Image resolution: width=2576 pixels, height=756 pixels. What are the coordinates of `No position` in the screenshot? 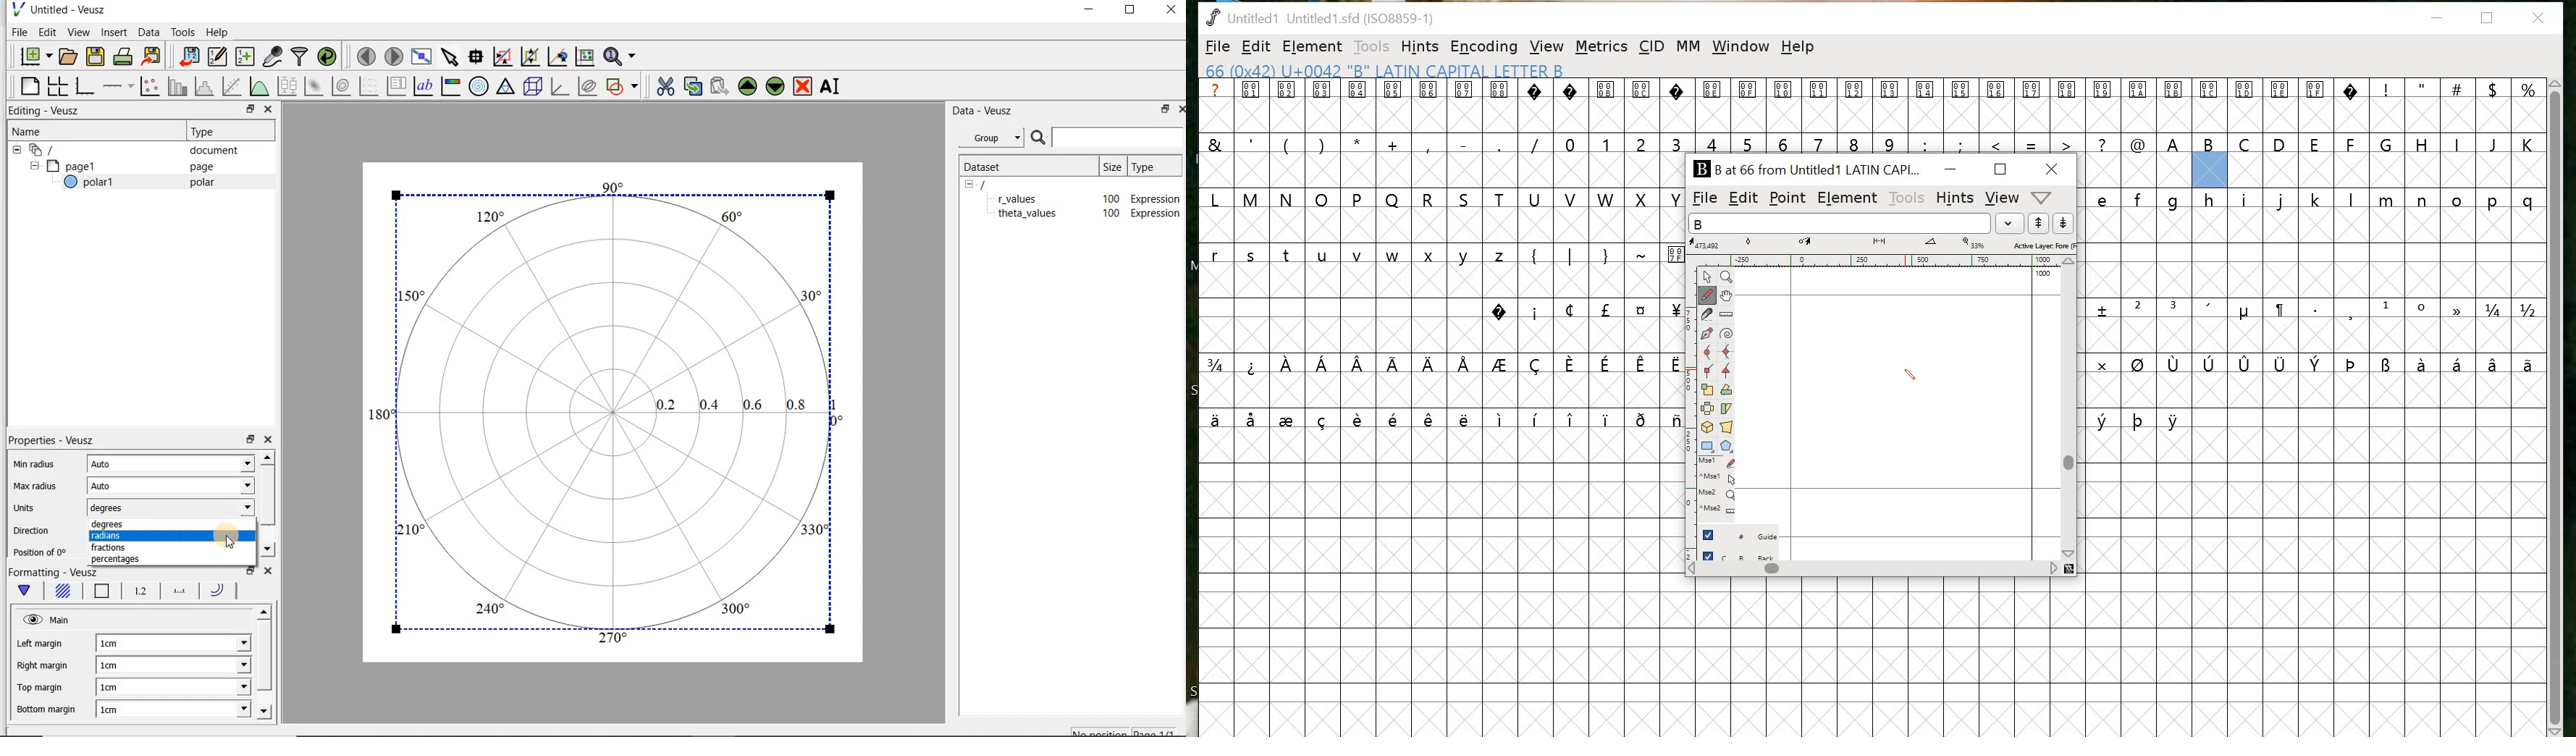 It's located at (1101, 731).